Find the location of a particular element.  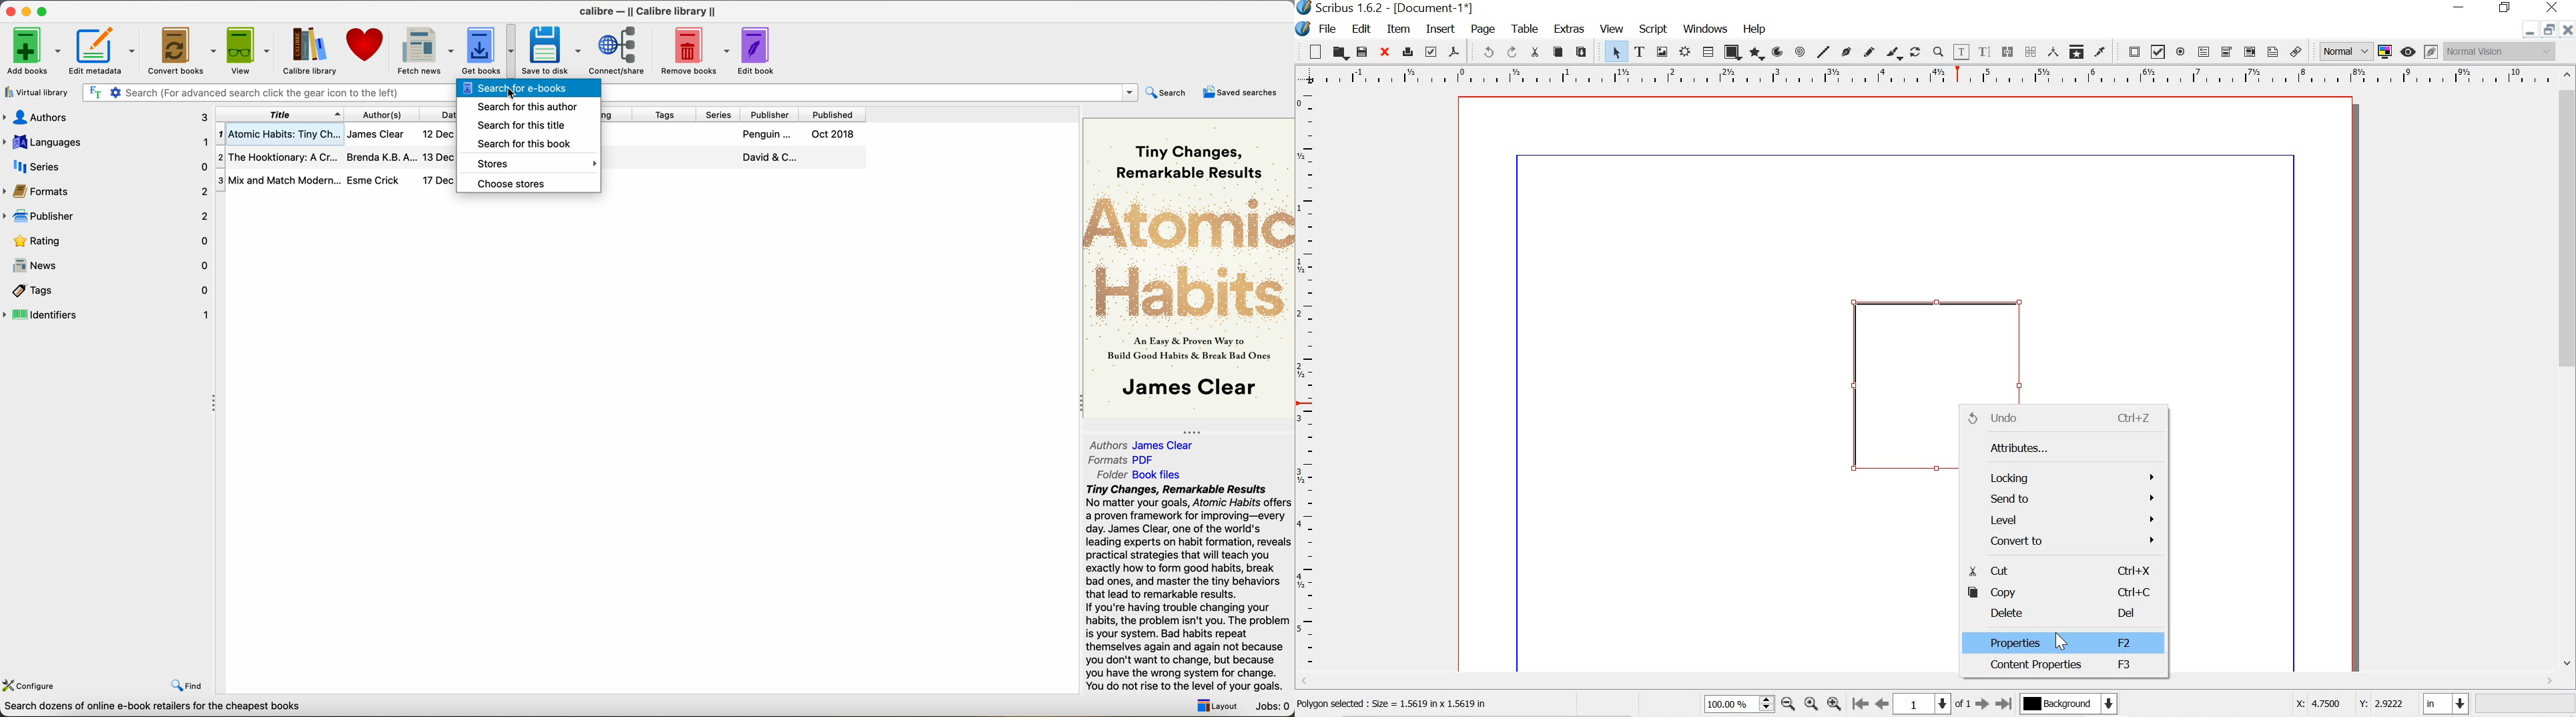

ruler is located at coordinates (1925, 75).